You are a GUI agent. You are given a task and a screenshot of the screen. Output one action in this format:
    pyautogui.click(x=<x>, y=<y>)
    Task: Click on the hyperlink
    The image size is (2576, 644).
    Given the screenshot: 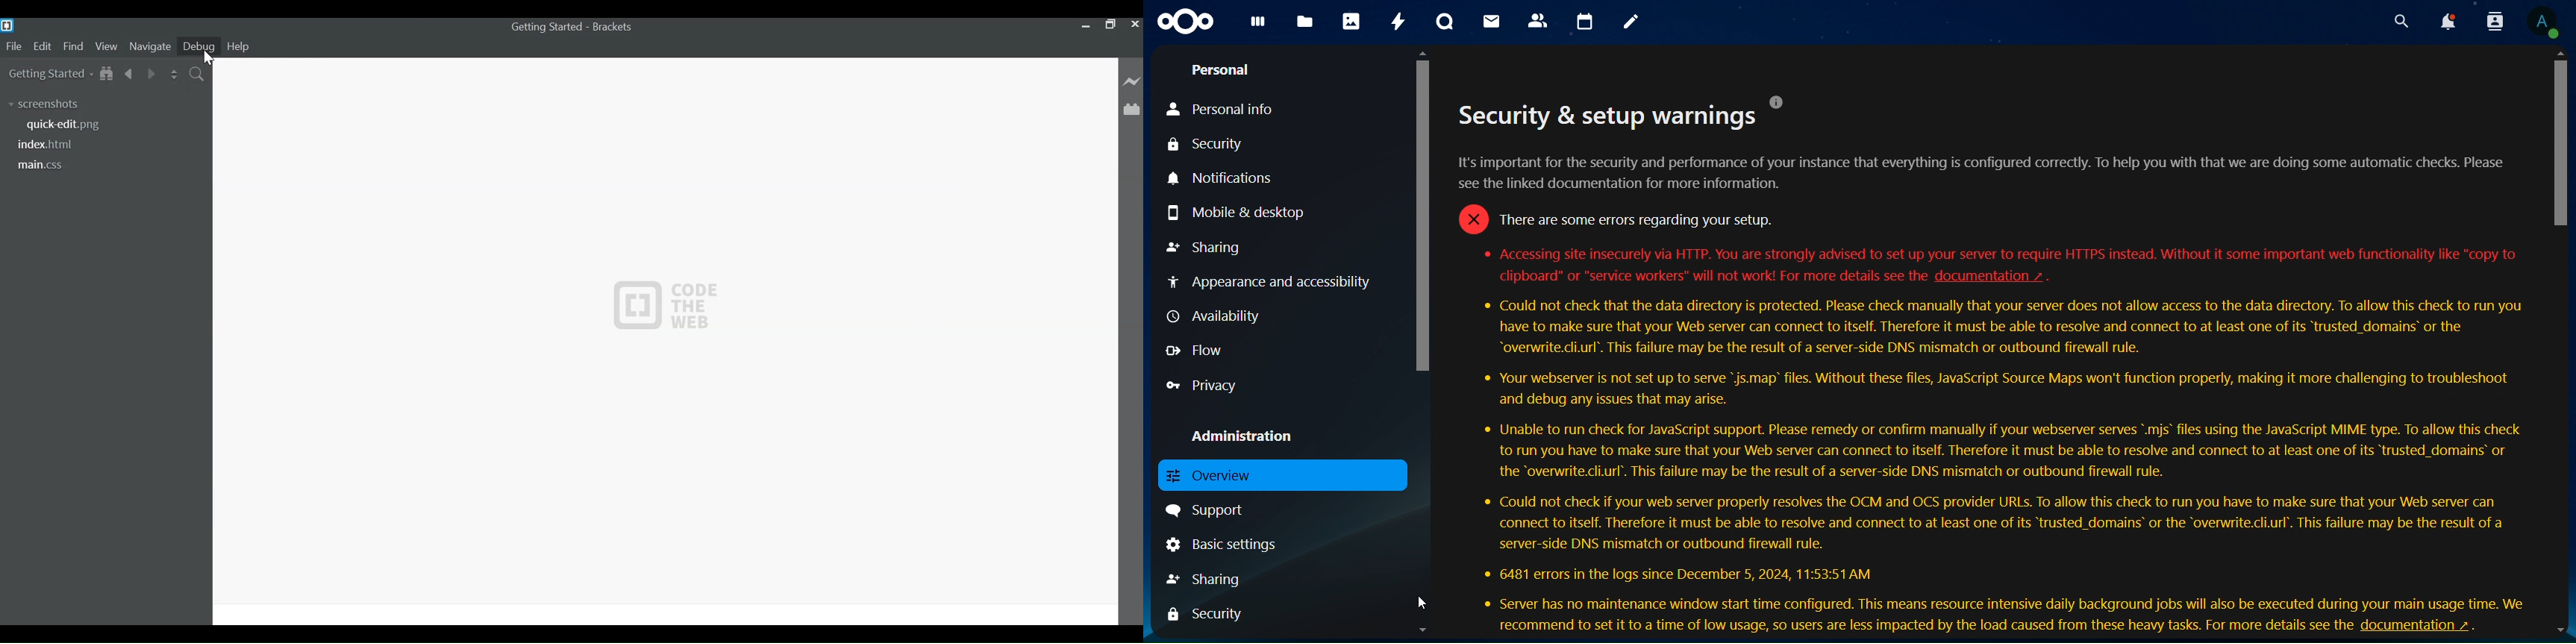 What is the action you would take?
    pyautogui.click(x=2001, y=275)
    